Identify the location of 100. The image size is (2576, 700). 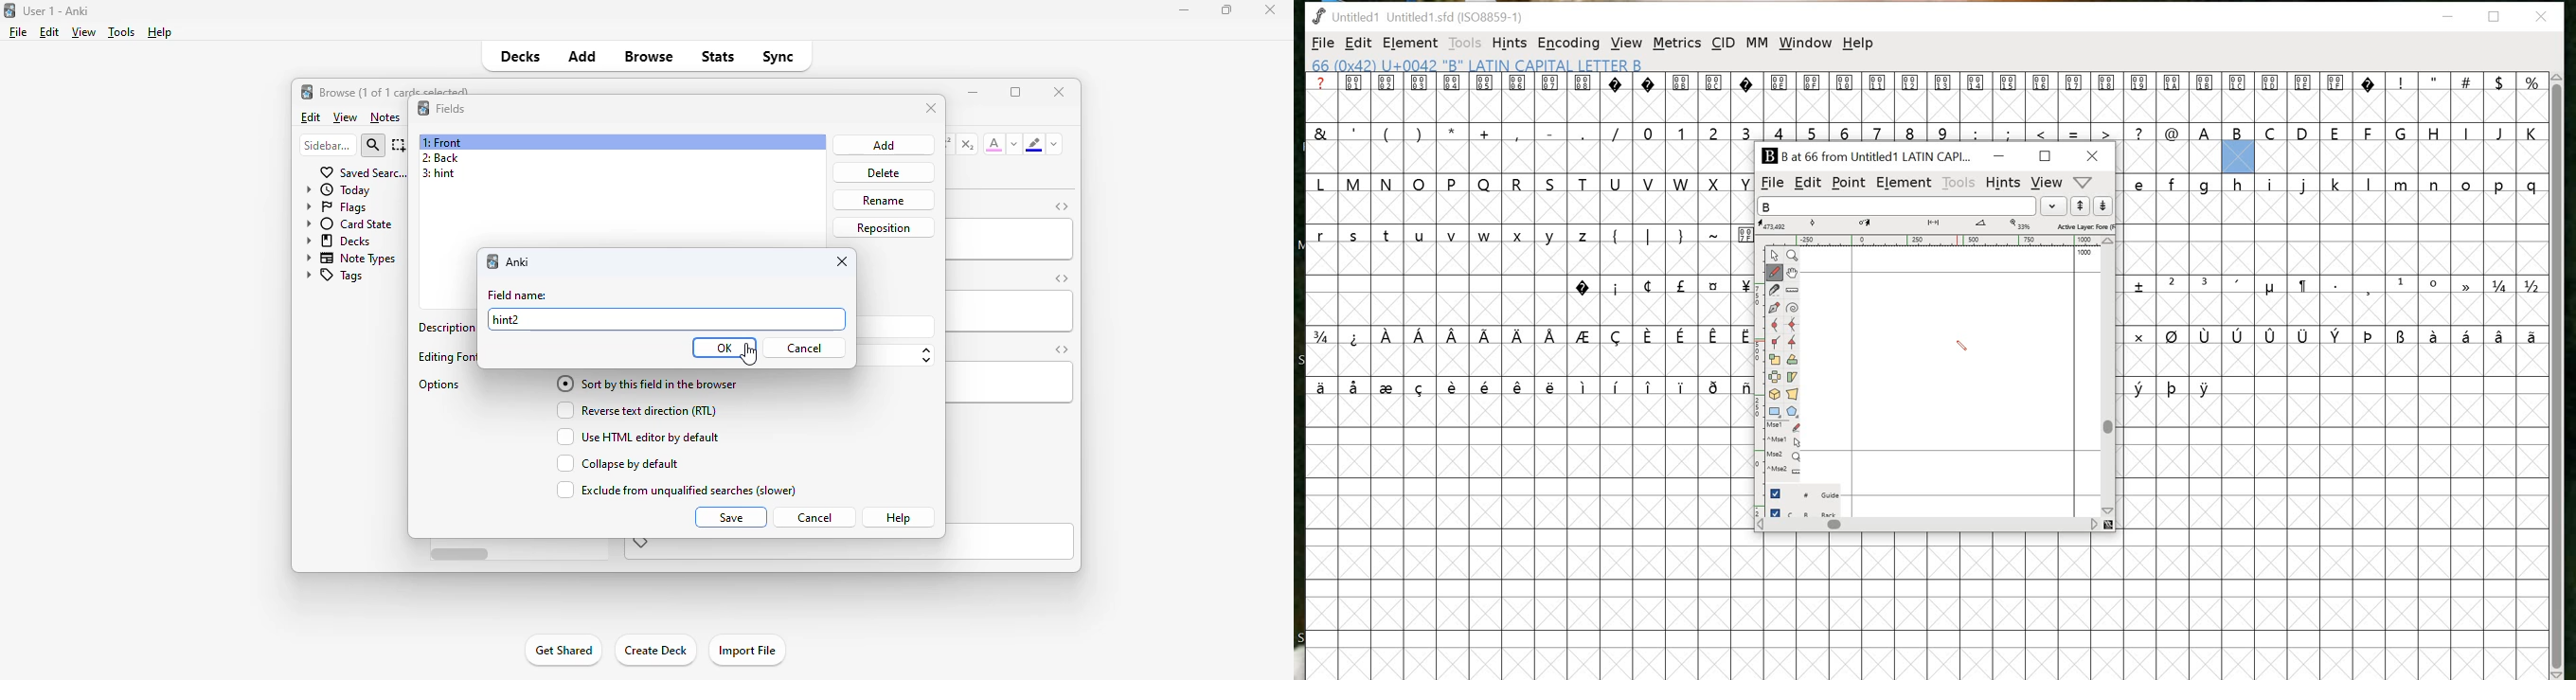
(2085, 255).